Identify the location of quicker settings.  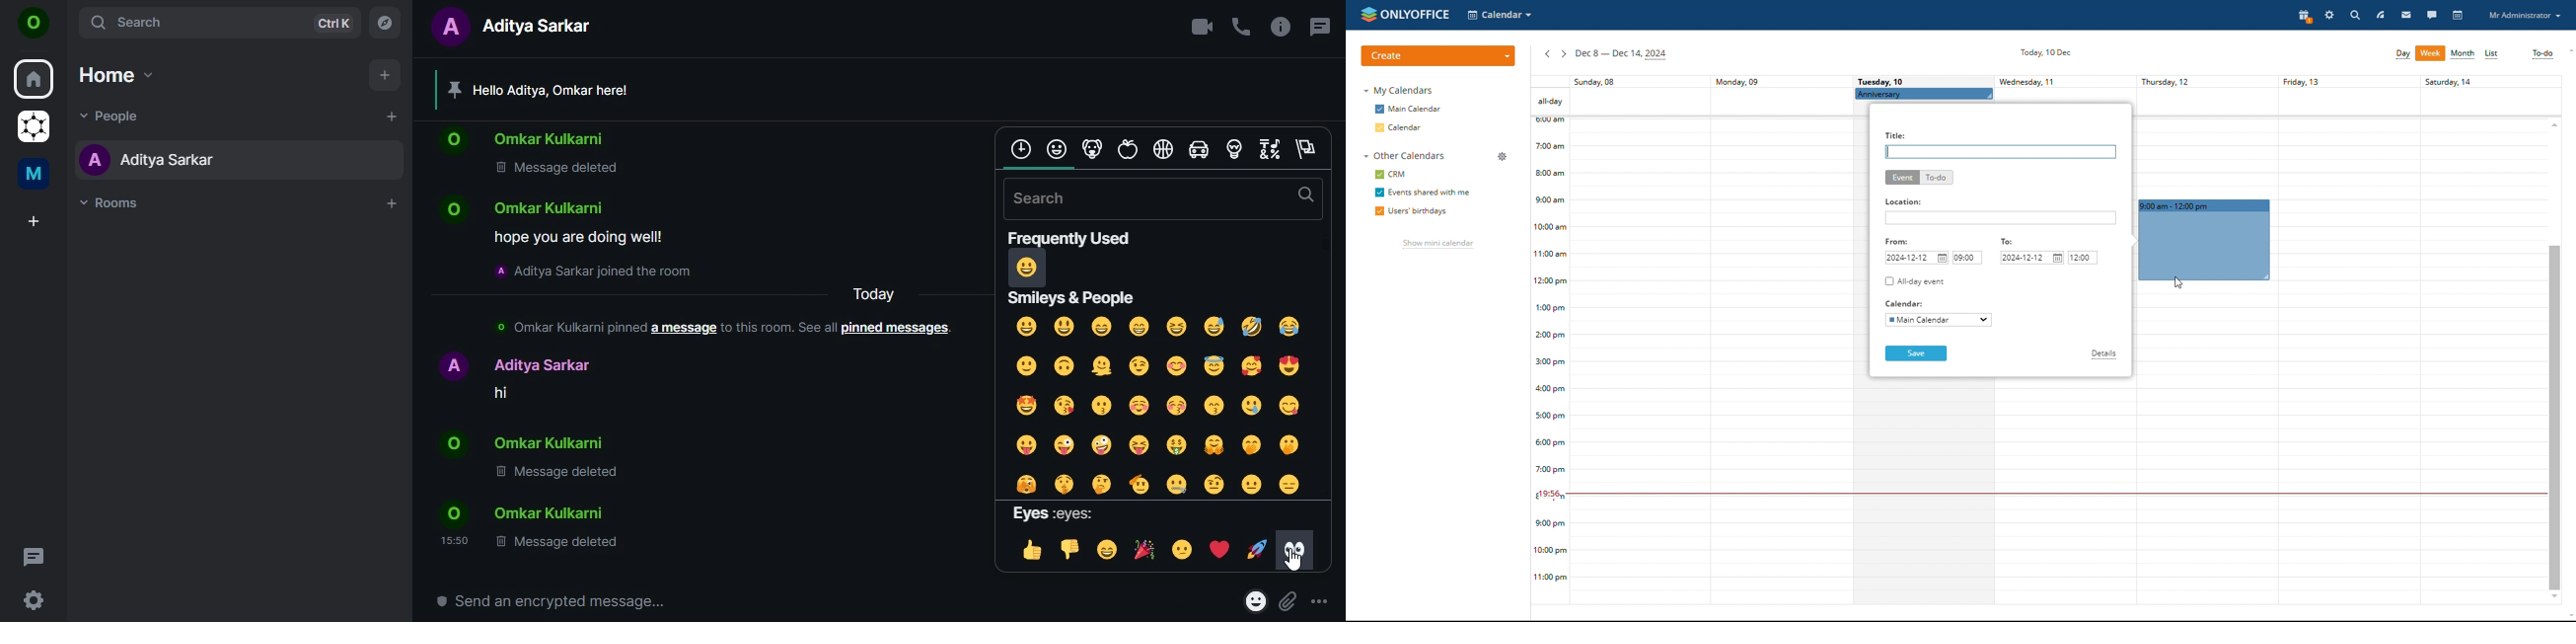
(32, 601).